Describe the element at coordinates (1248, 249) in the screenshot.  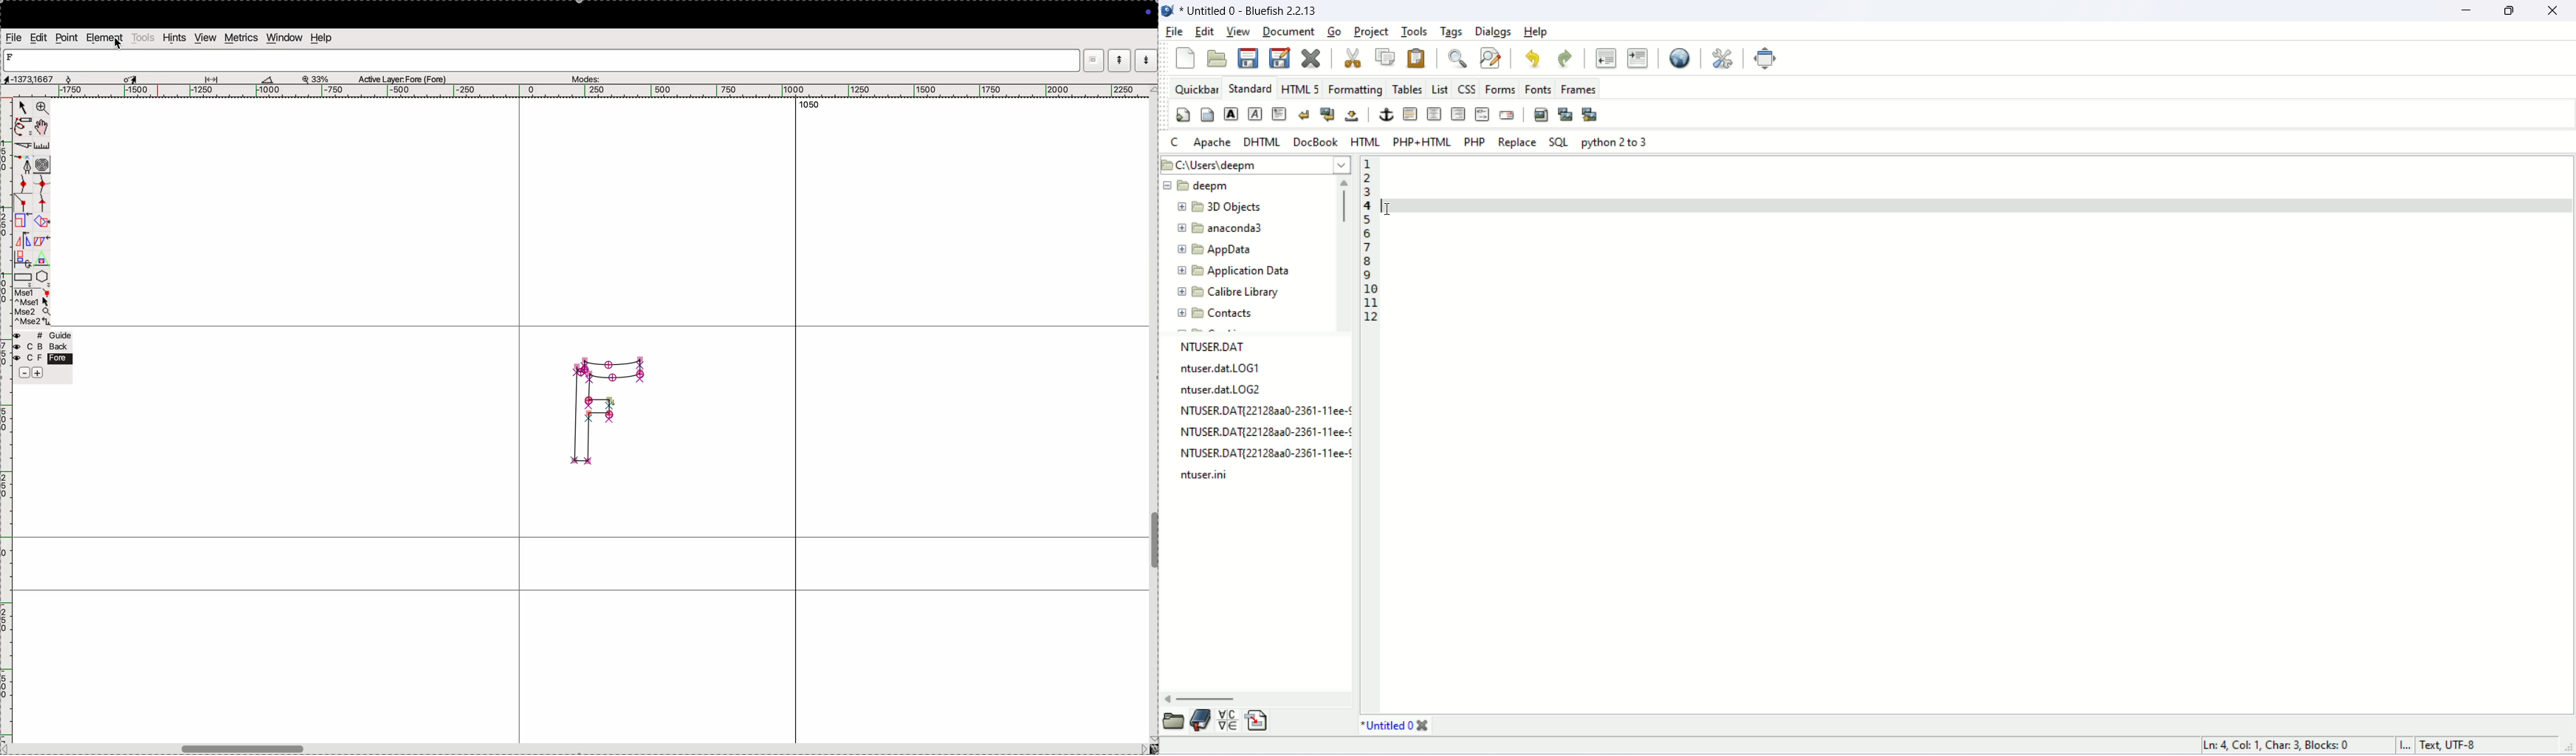
I see `folder name` at that location.